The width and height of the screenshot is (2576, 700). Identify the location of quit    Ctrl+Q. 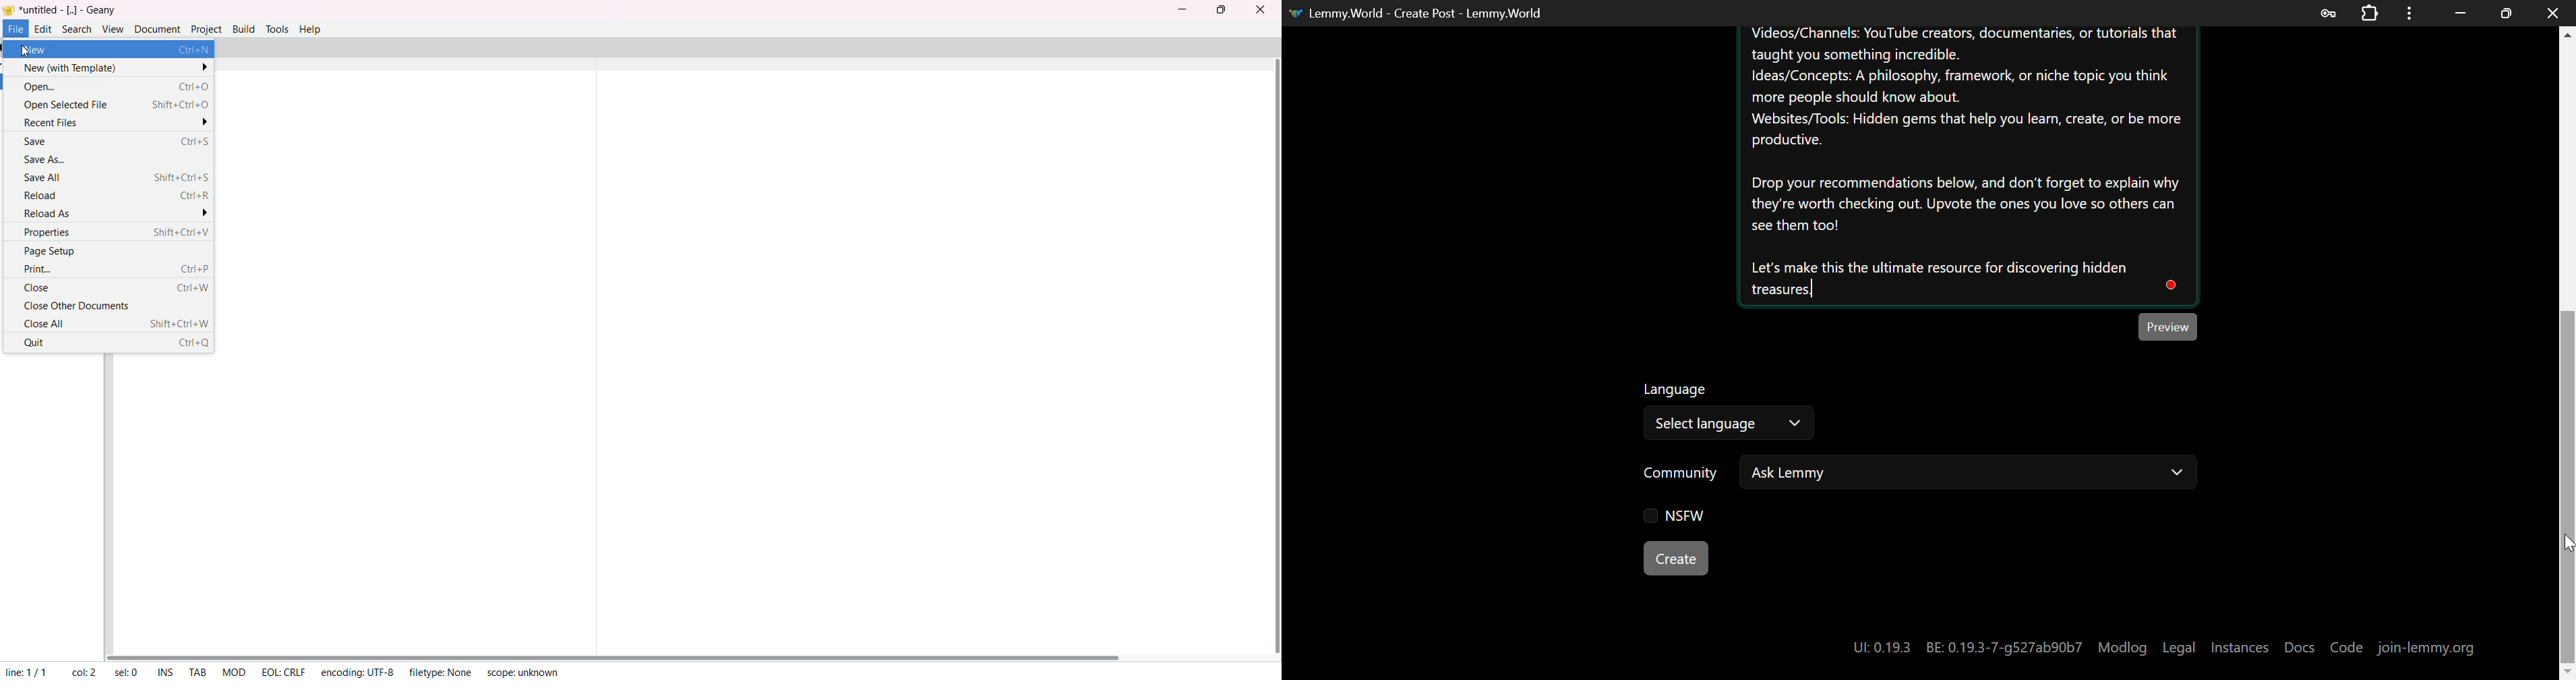
(114, 346).